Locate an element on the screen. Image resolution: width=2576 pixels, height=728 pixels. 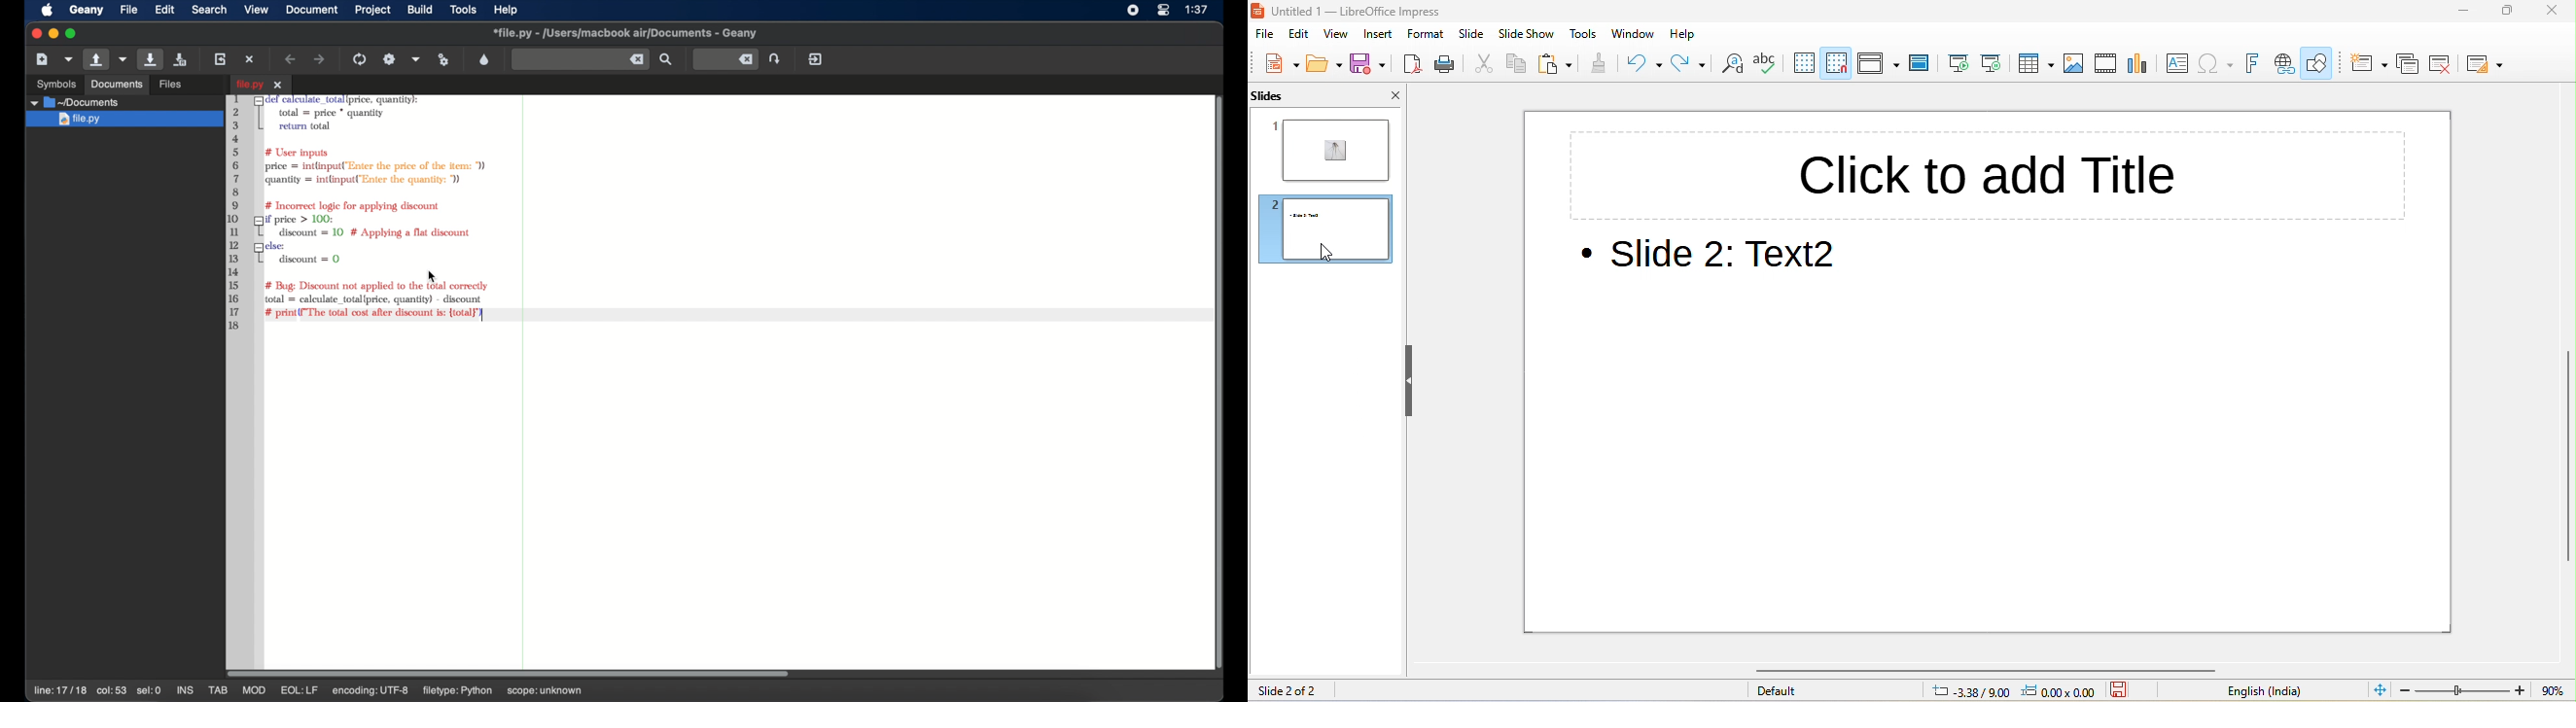
untitled 1-libreoffice impress is located at coordinates (1398, 12).